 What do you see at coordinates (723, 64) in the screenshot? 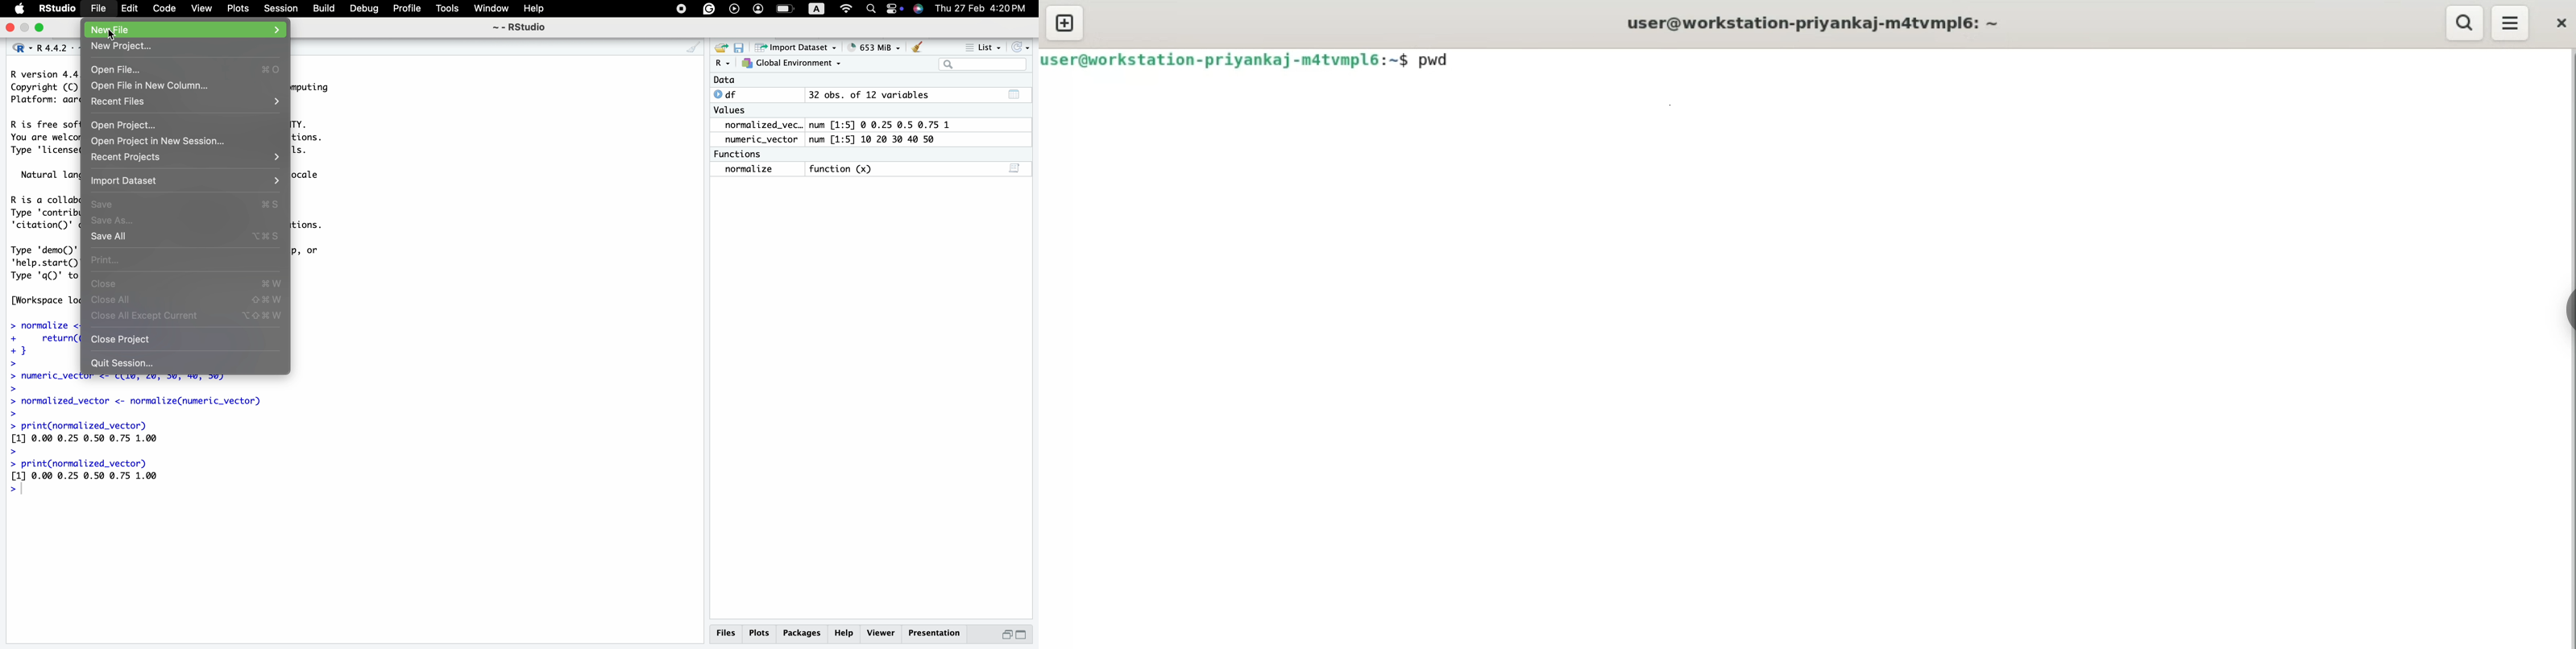
I see `R` at bounding box center [723, 64].